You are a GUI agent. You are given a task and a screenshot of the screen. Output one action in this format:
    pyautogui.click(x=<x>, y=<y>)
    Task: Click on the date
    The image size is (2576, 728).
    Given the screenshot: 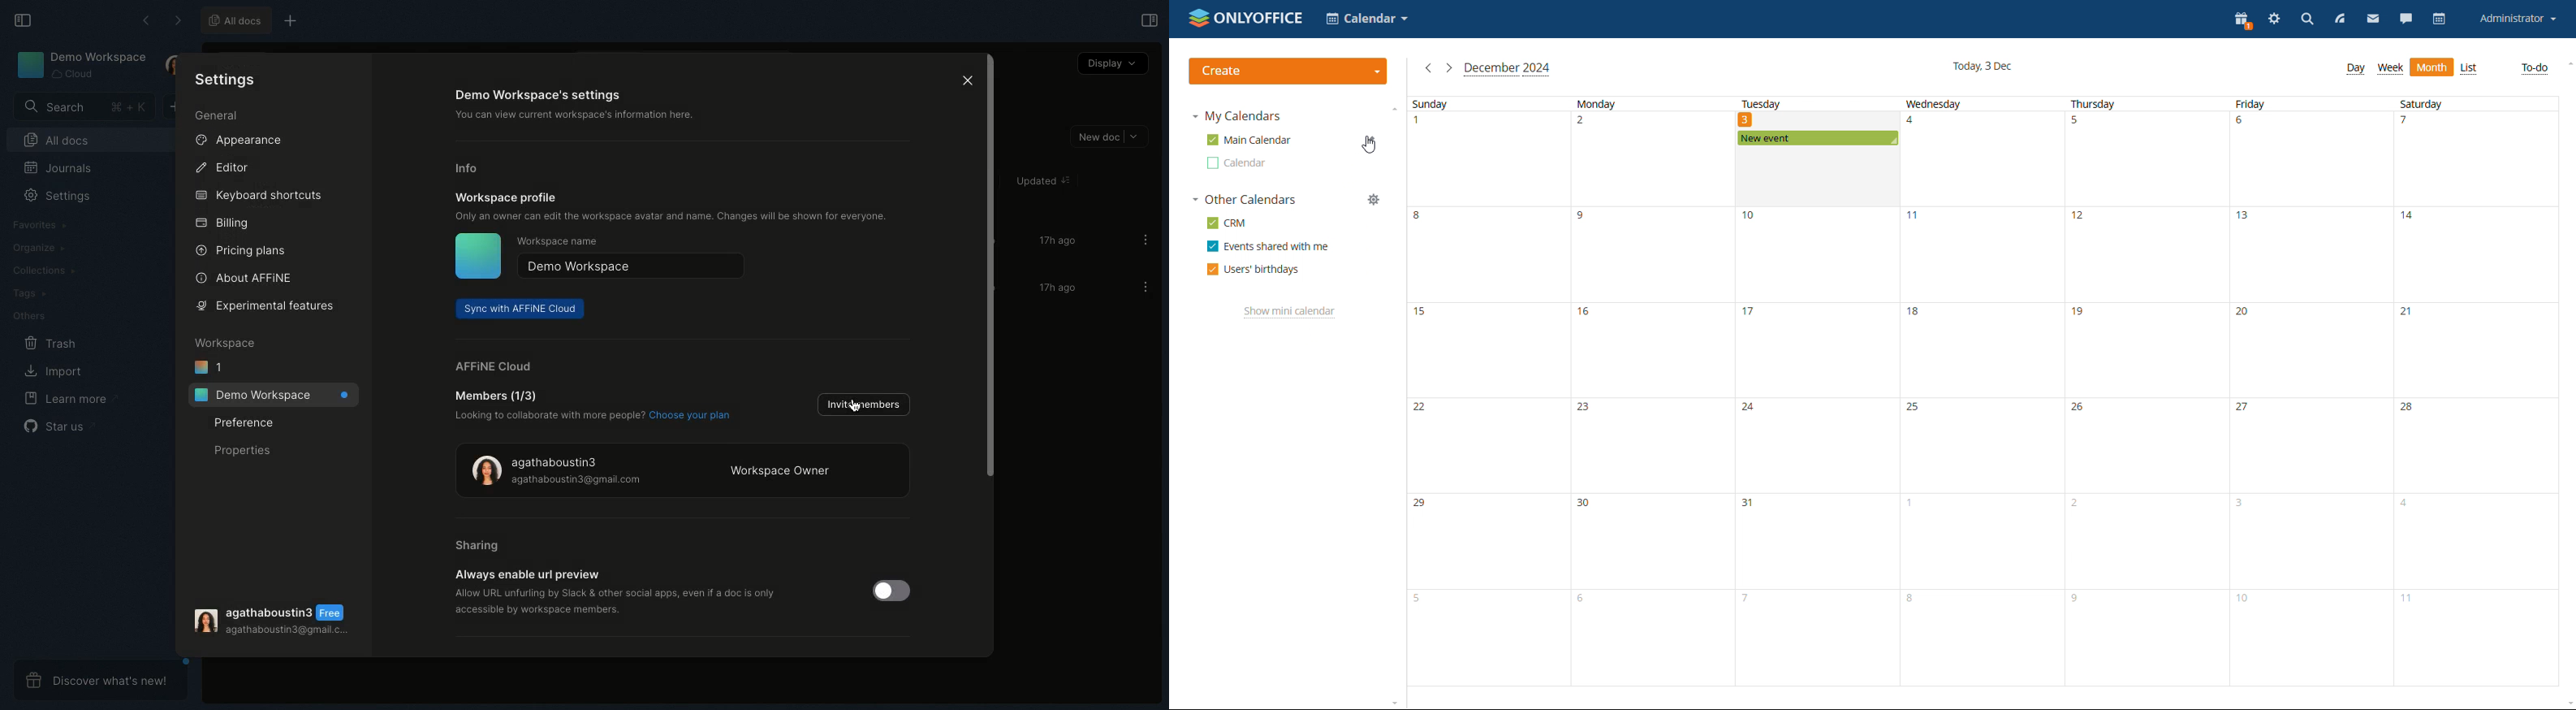 What is the action you would take?
    pyautogui.click(x=1488, y=638)
    